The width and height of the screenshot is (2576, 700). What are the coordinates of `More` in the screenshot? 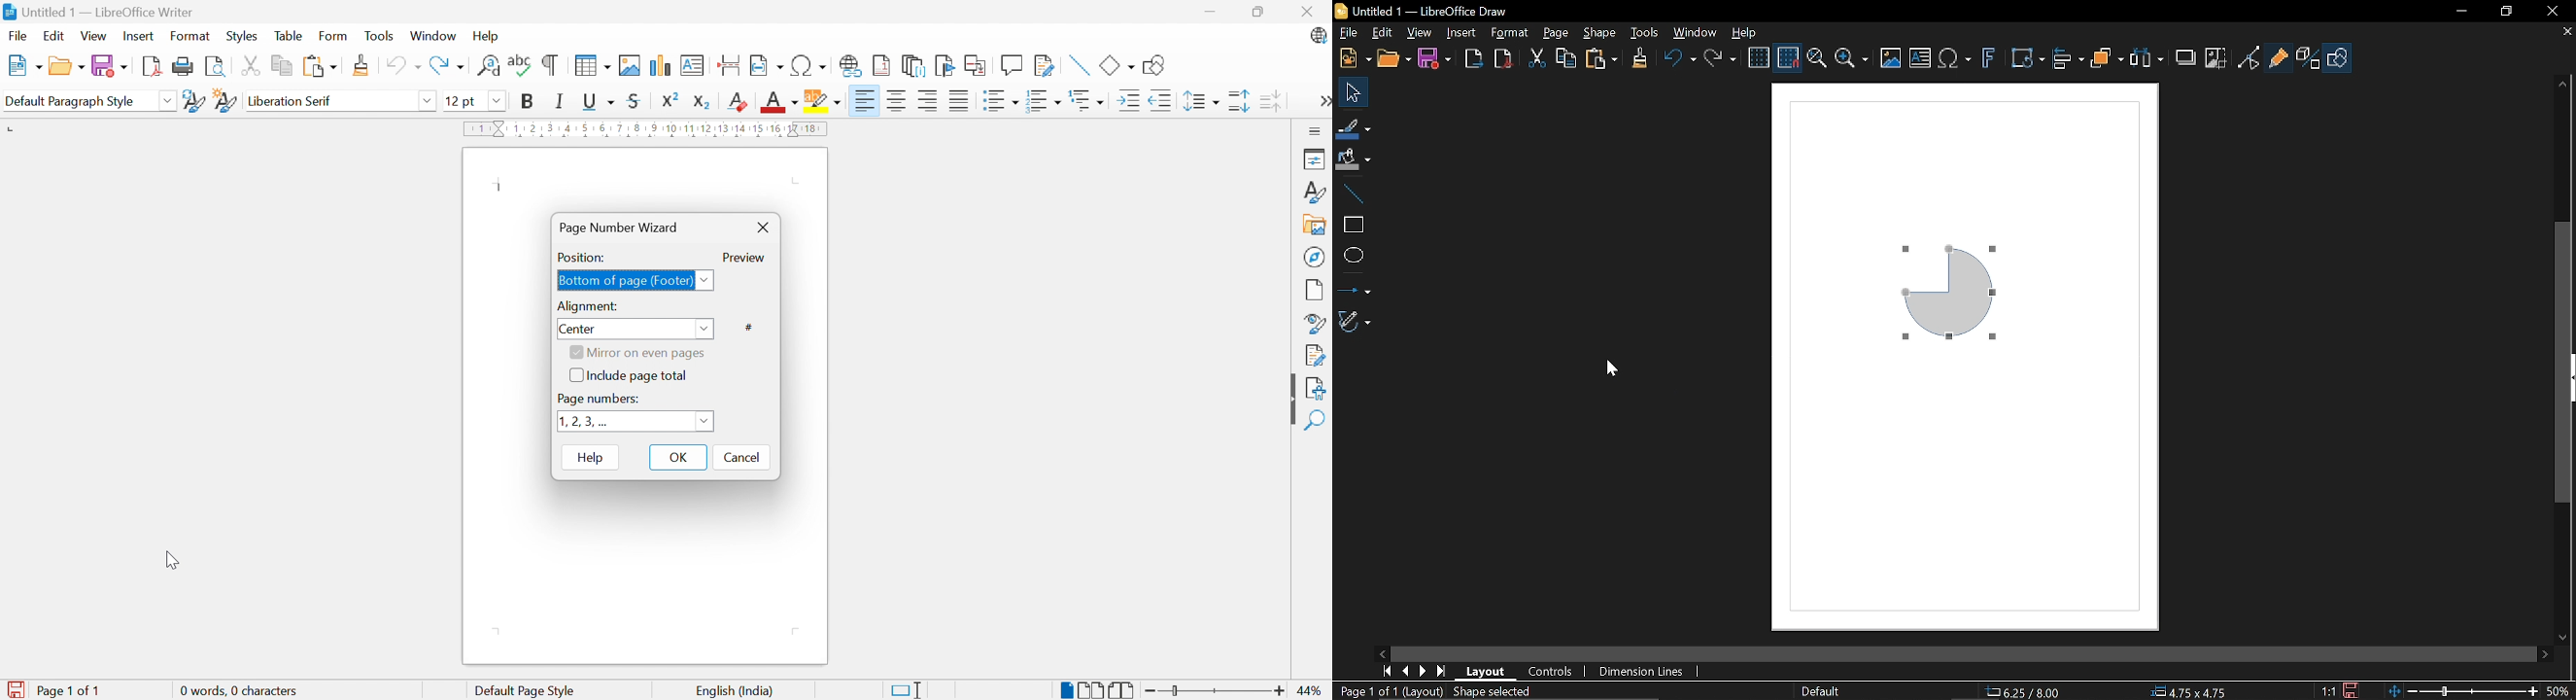 It's located at (1323, 101).